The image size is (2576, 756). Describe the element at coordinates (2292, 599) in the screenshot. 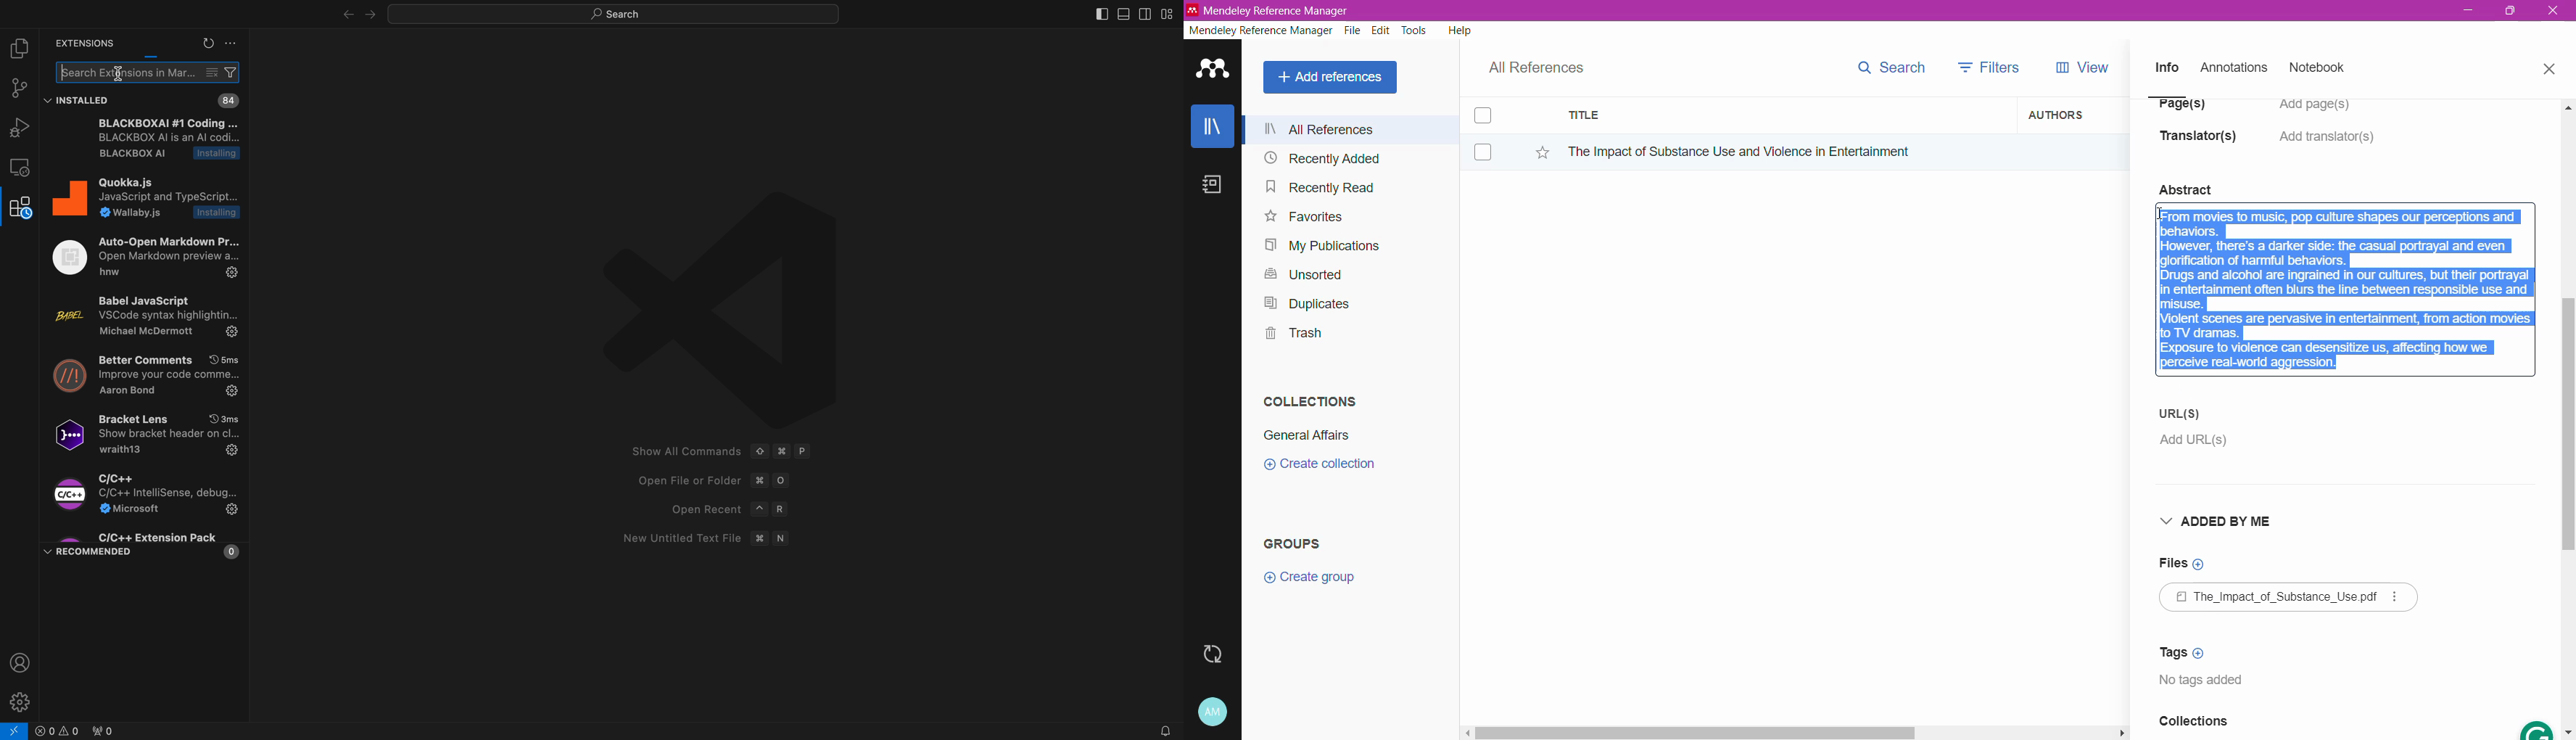

I see `Available File` at that location.